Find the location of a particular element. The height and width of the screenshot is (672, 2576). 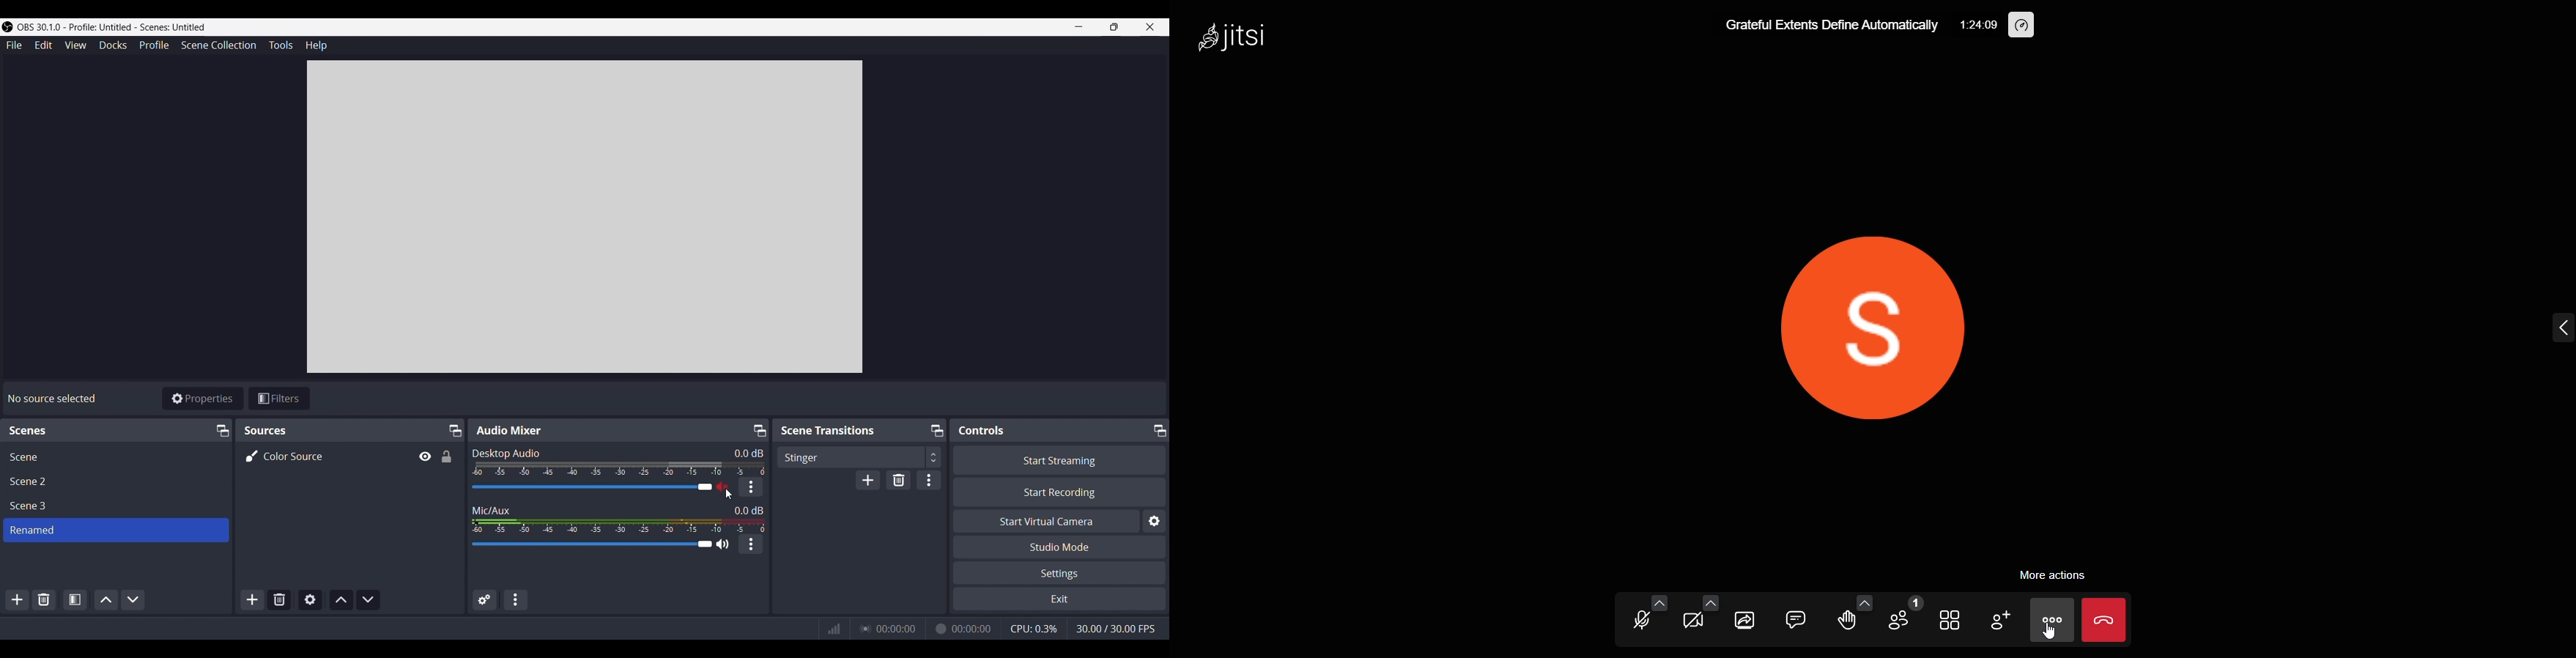

Volume of Desktop audio is located at coordinates (621, 469).